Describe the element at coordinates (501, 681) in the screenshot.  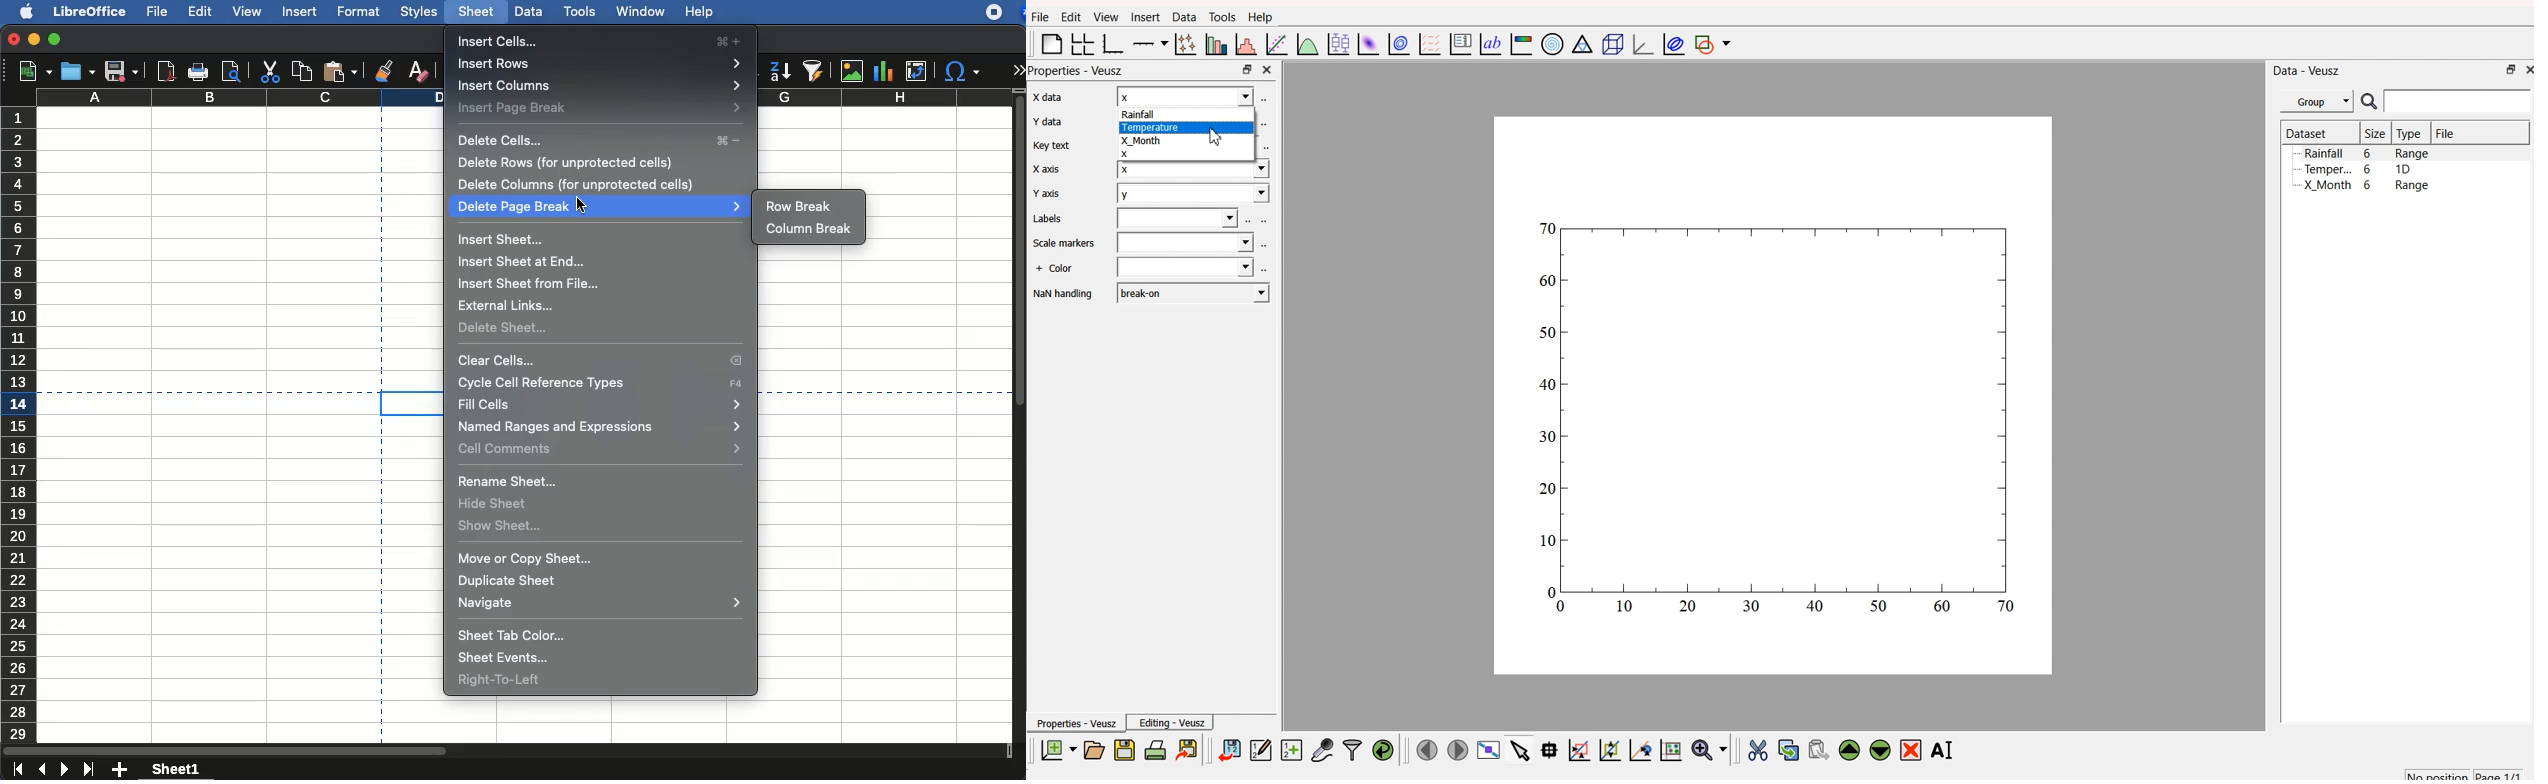
I see `right to left` at that location.